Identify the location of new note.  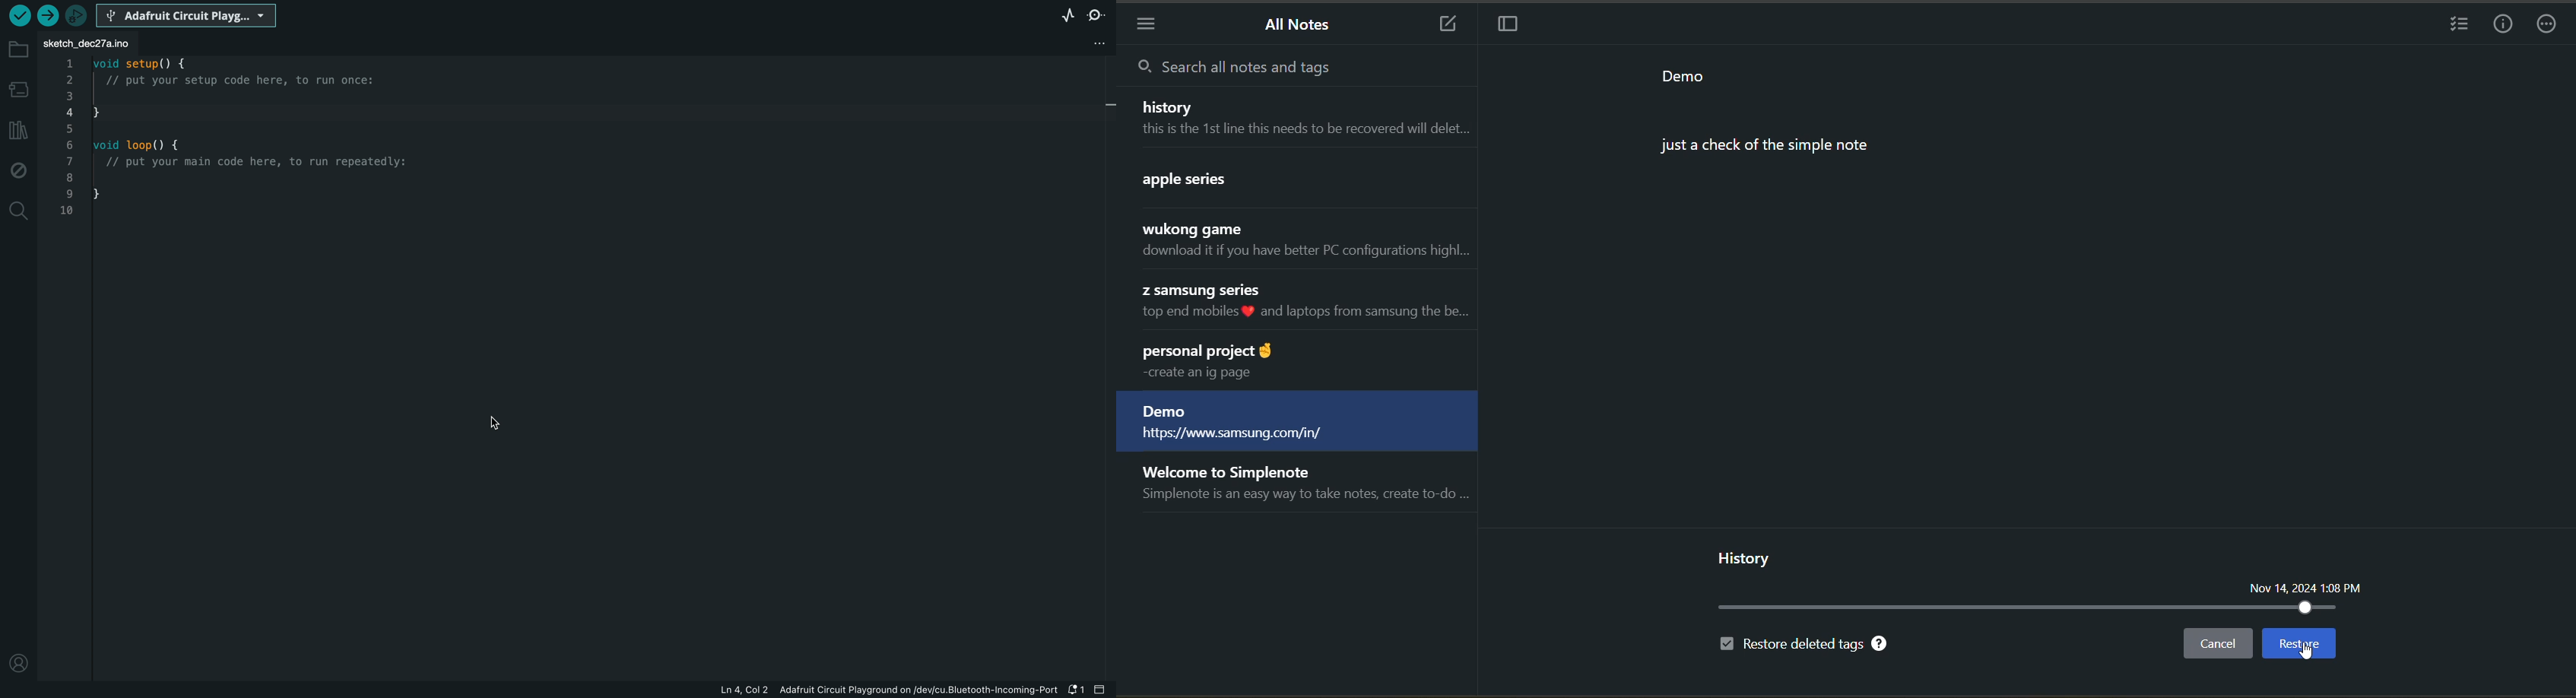
(1440, 23).